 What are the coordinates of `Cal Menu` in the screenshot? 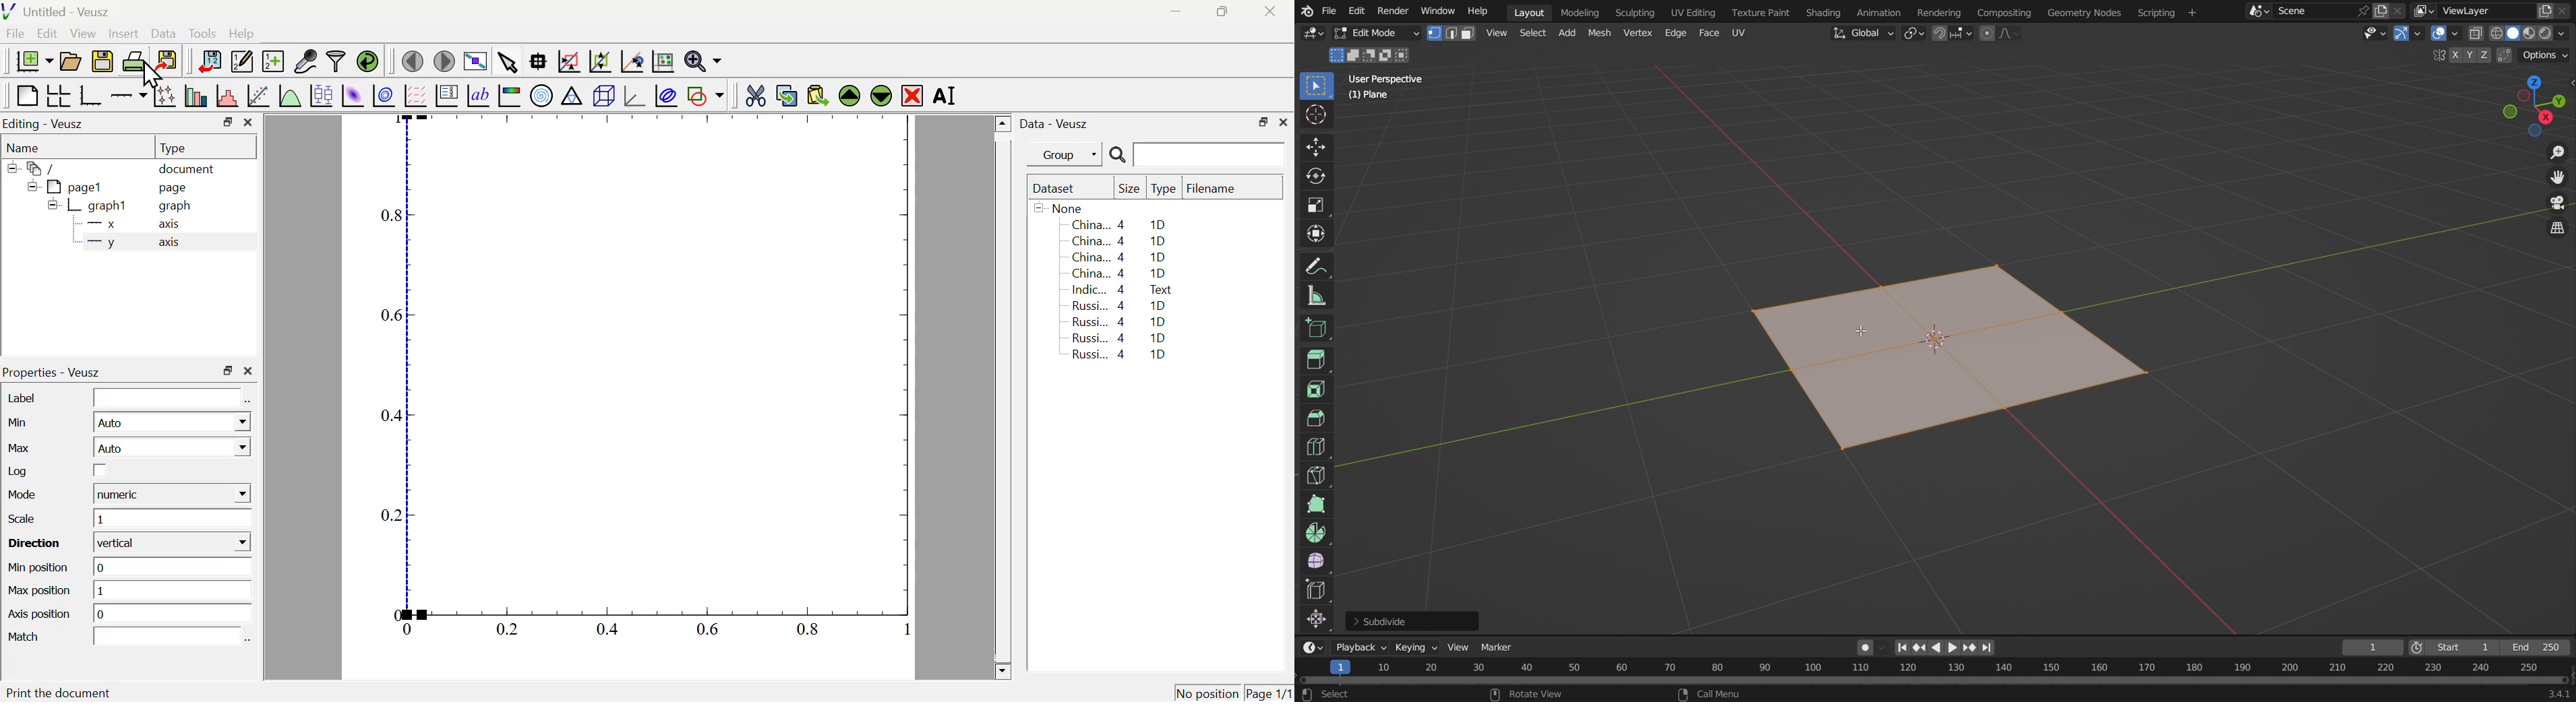 It's located at (1707, 694).